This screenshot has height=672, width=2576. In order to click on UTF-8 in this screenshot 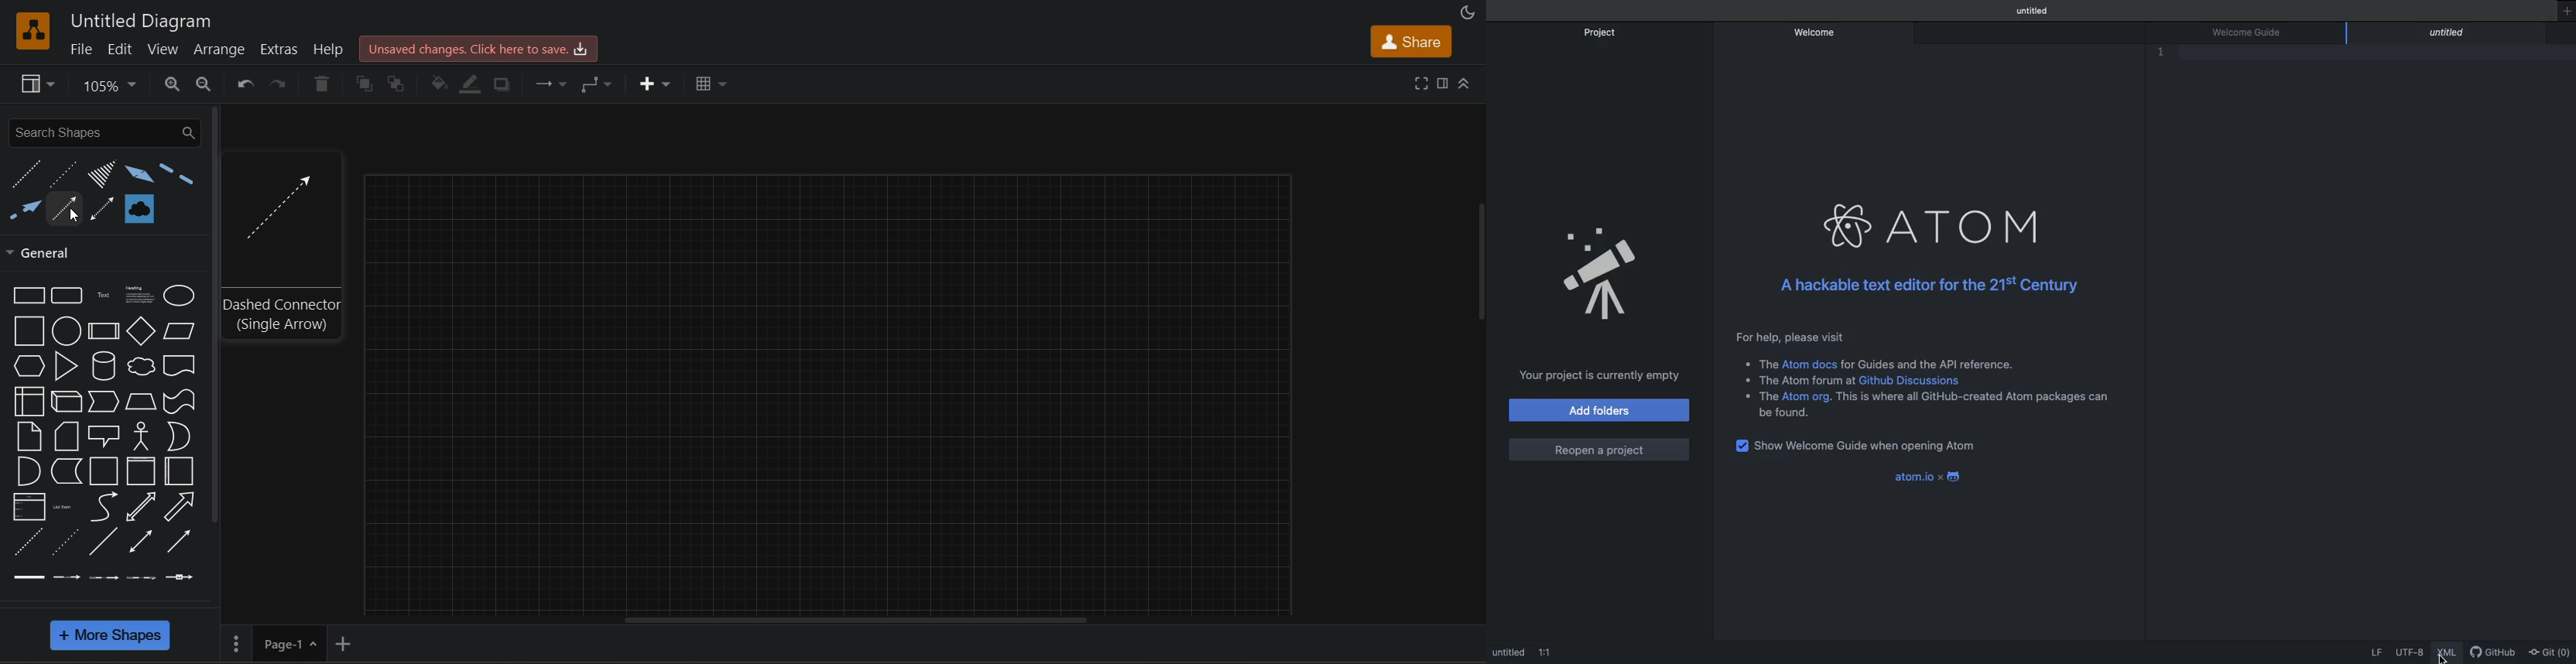, I will do `click(2411, 651)`.